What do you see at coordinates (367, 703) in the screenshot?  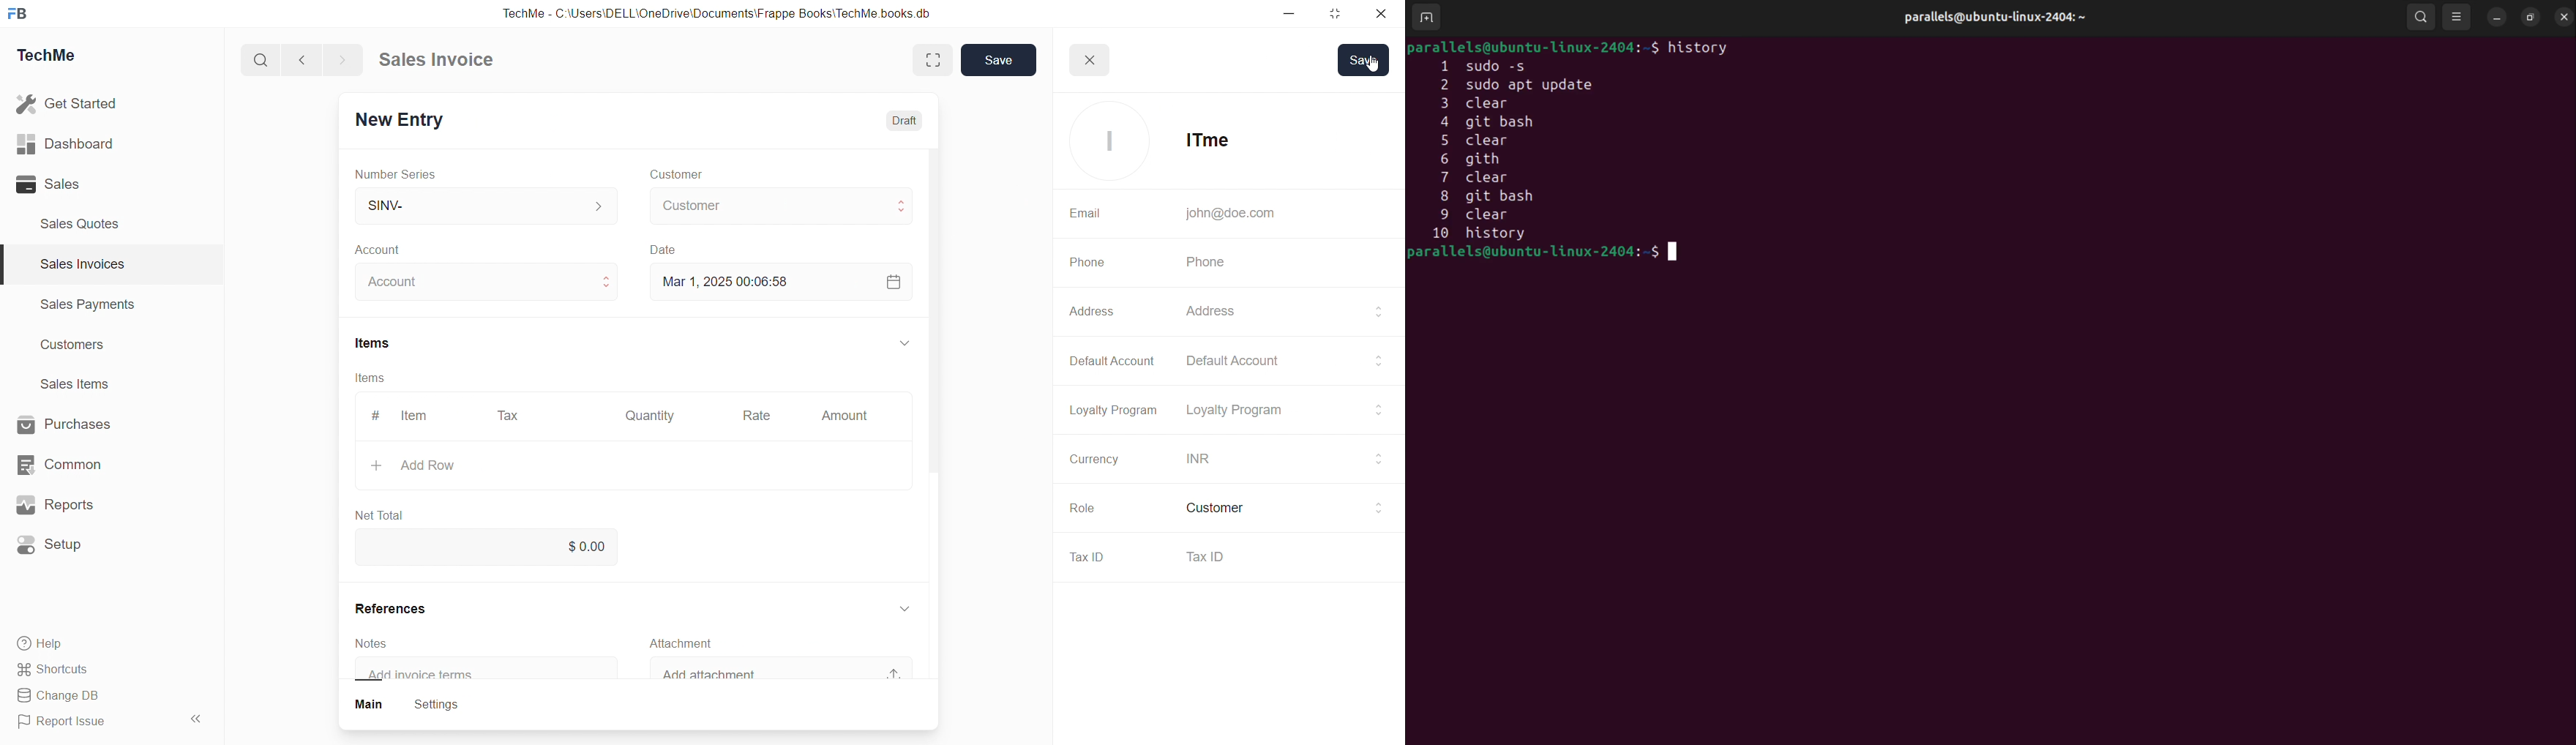 I see `` at bounding box center [367, 703].